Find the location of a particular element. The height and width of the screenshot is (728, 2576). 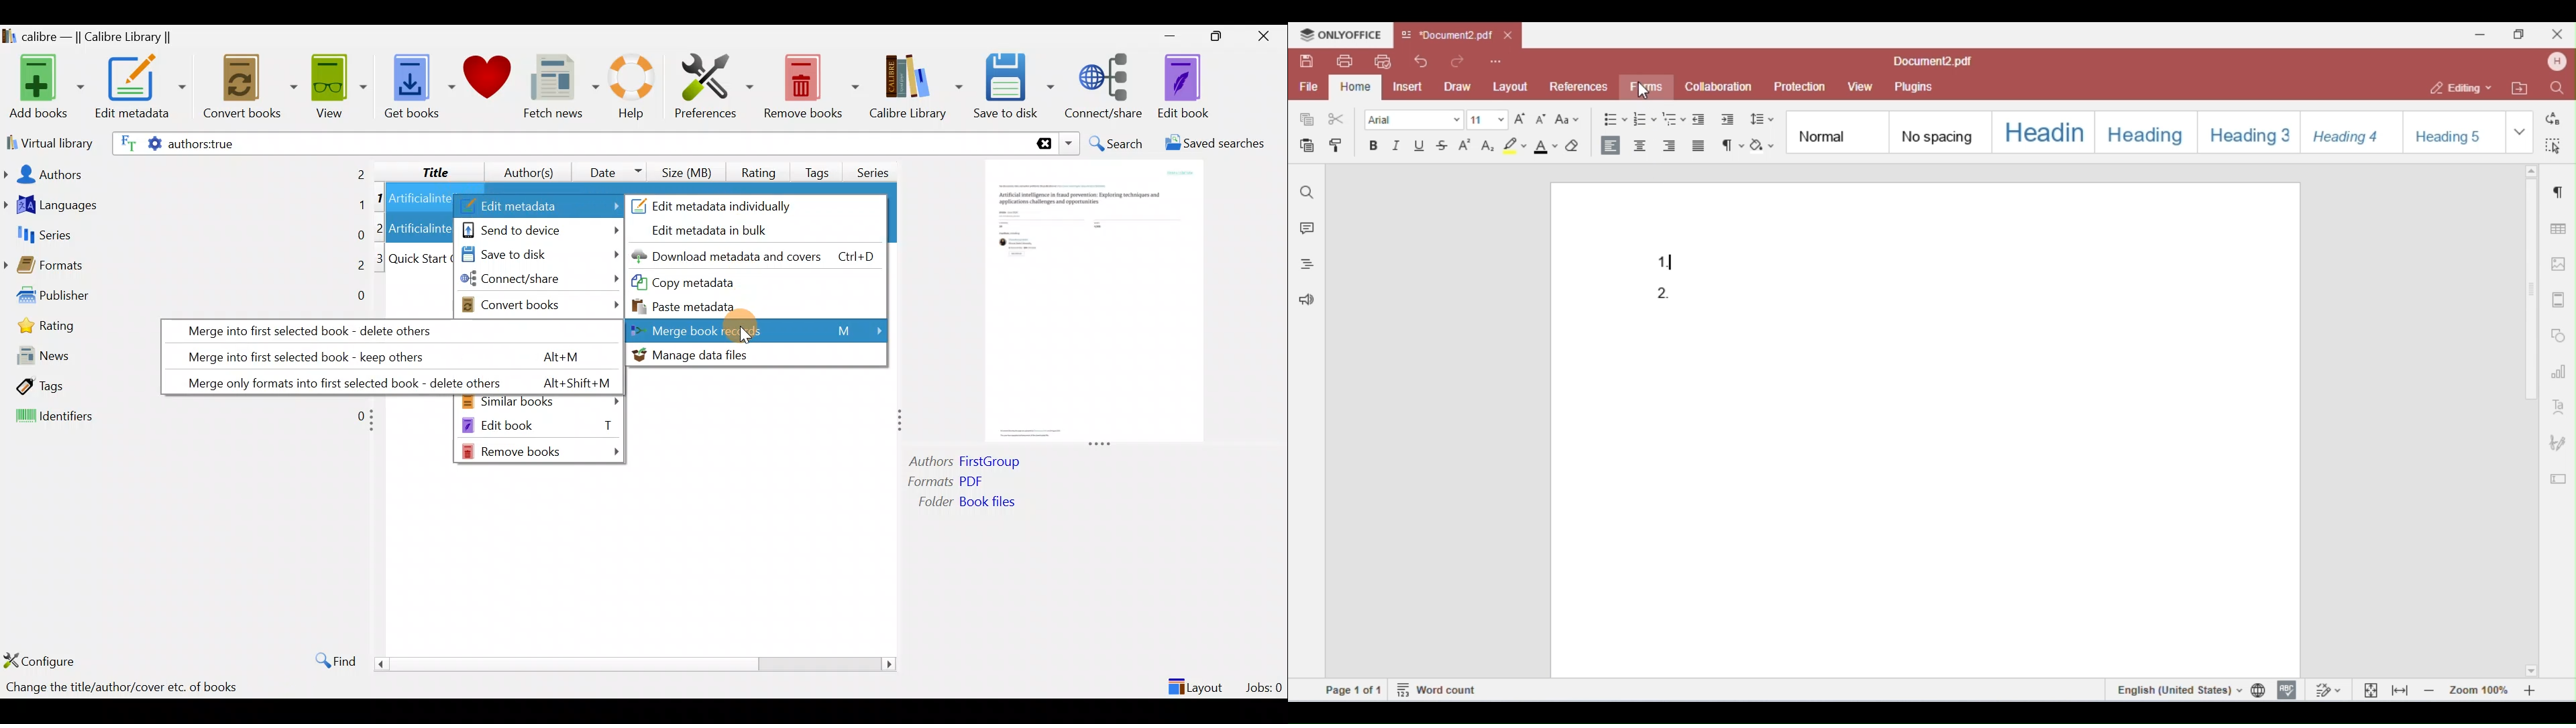

Maximize is located at coordinates (1222, 37).